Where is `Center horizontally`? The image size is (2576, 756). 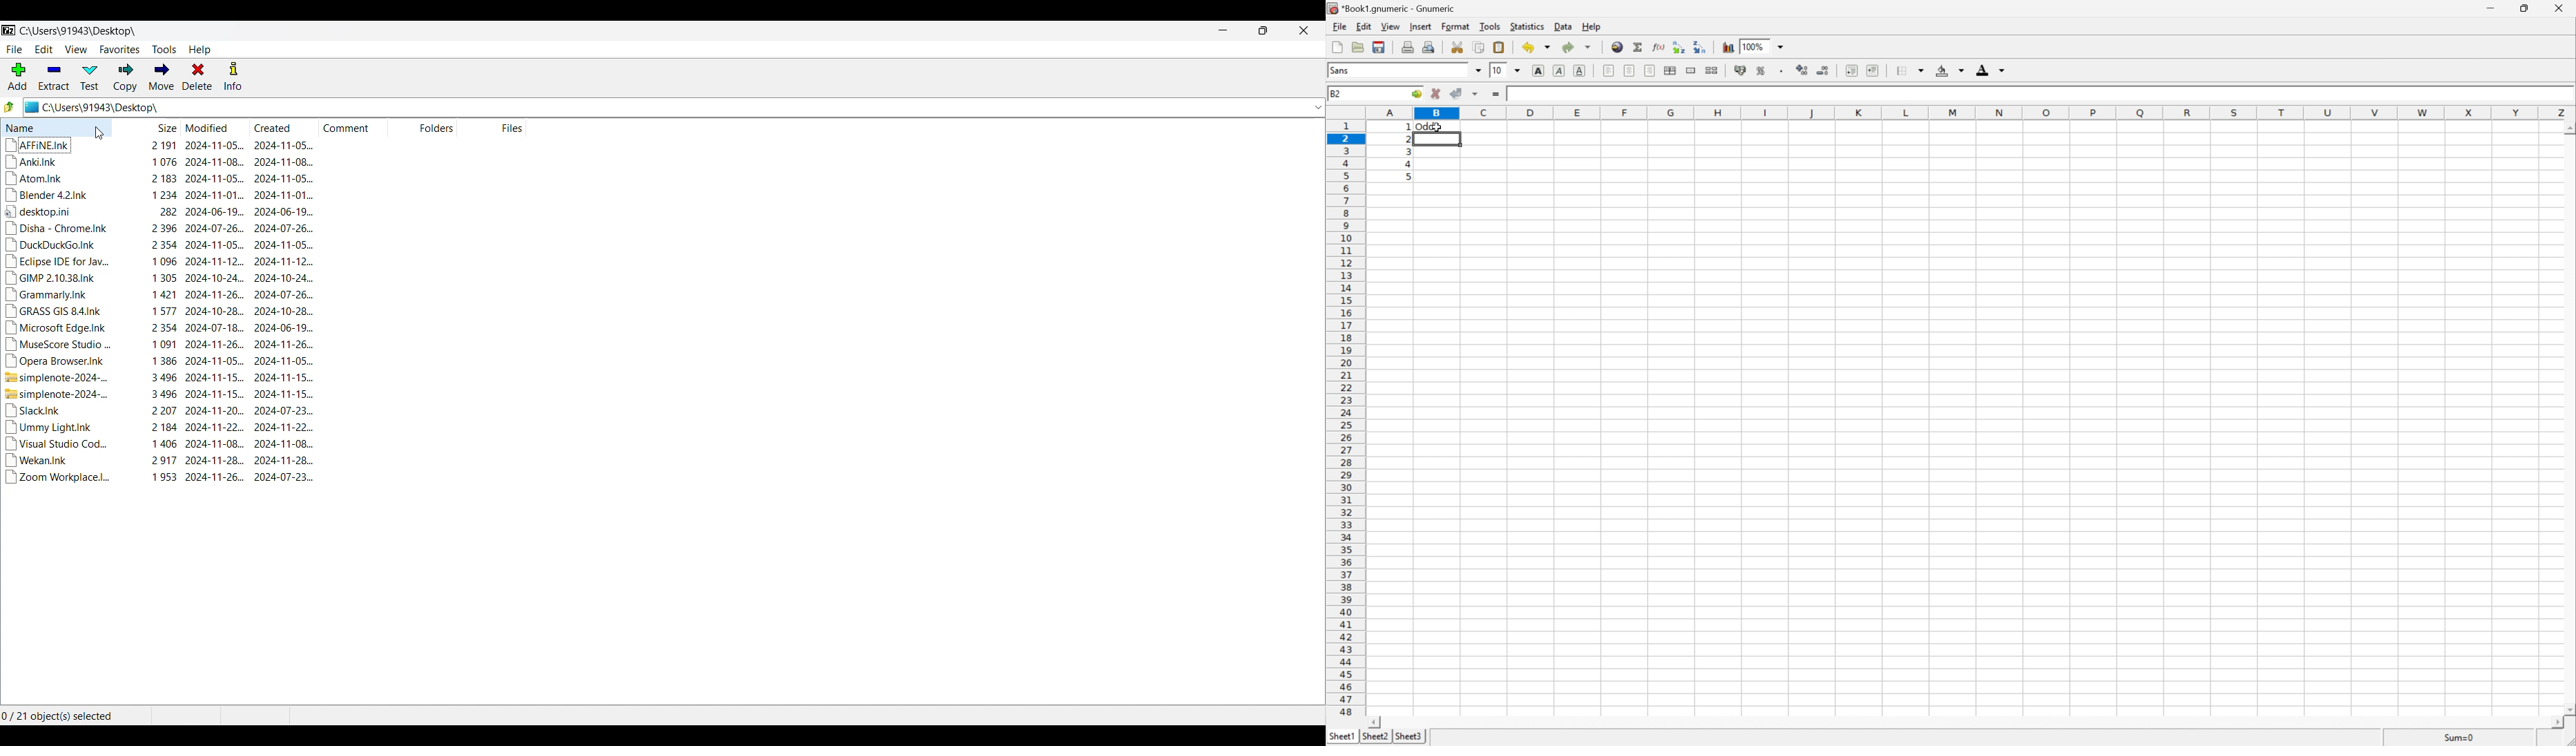 Center horizontally is located at coordinates (1629, 69).